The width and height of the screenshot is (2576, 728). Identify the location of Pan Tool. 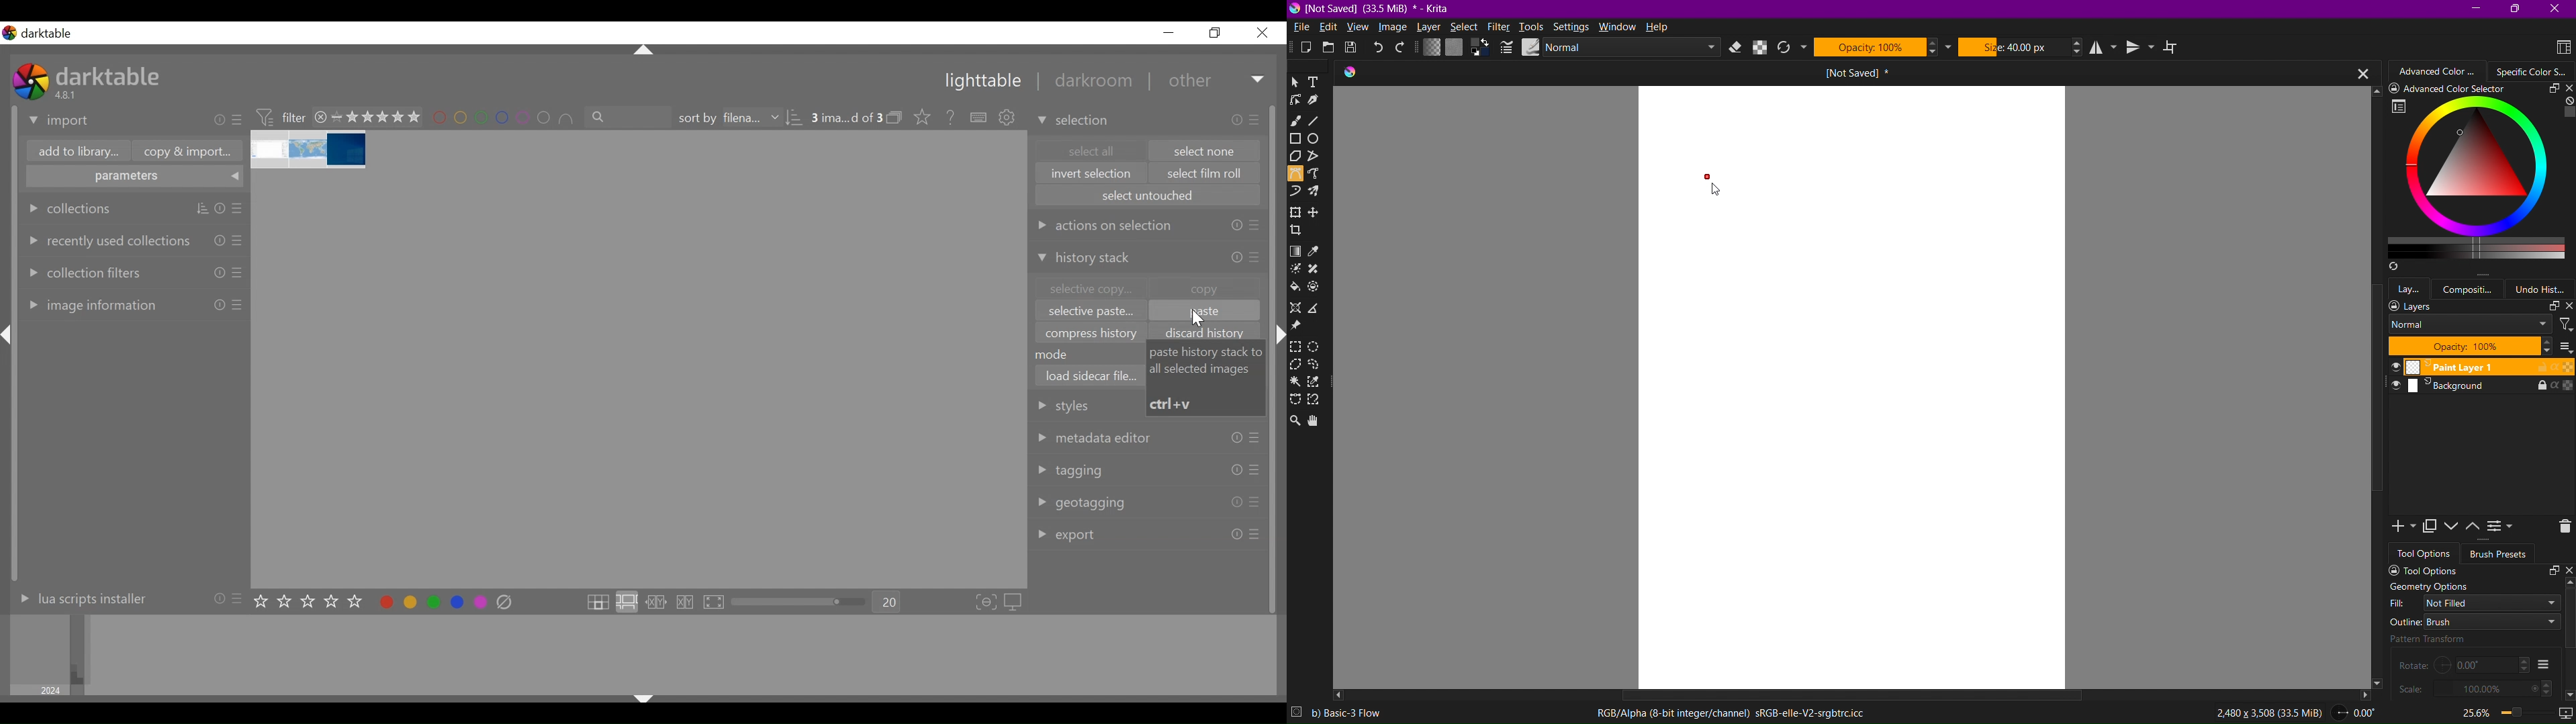
(1318, 420).